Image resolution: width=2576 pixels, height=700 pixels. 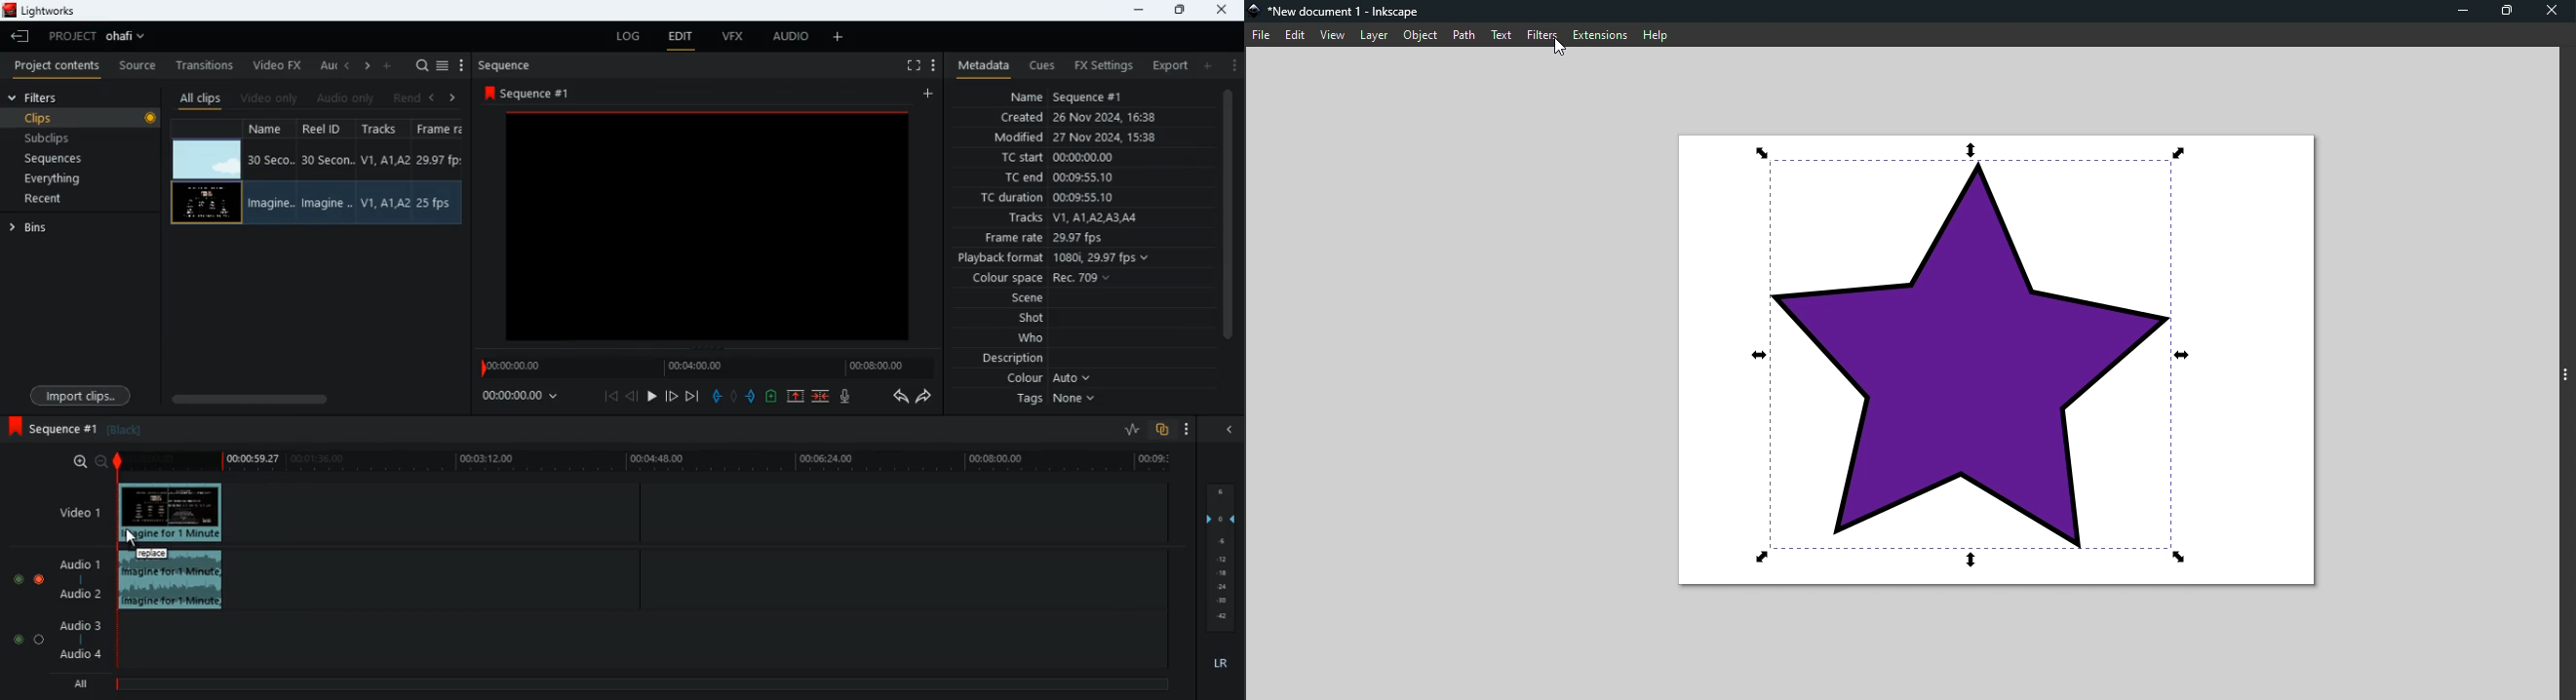 I want to click on Cursor, so click(x=1556, y=51).